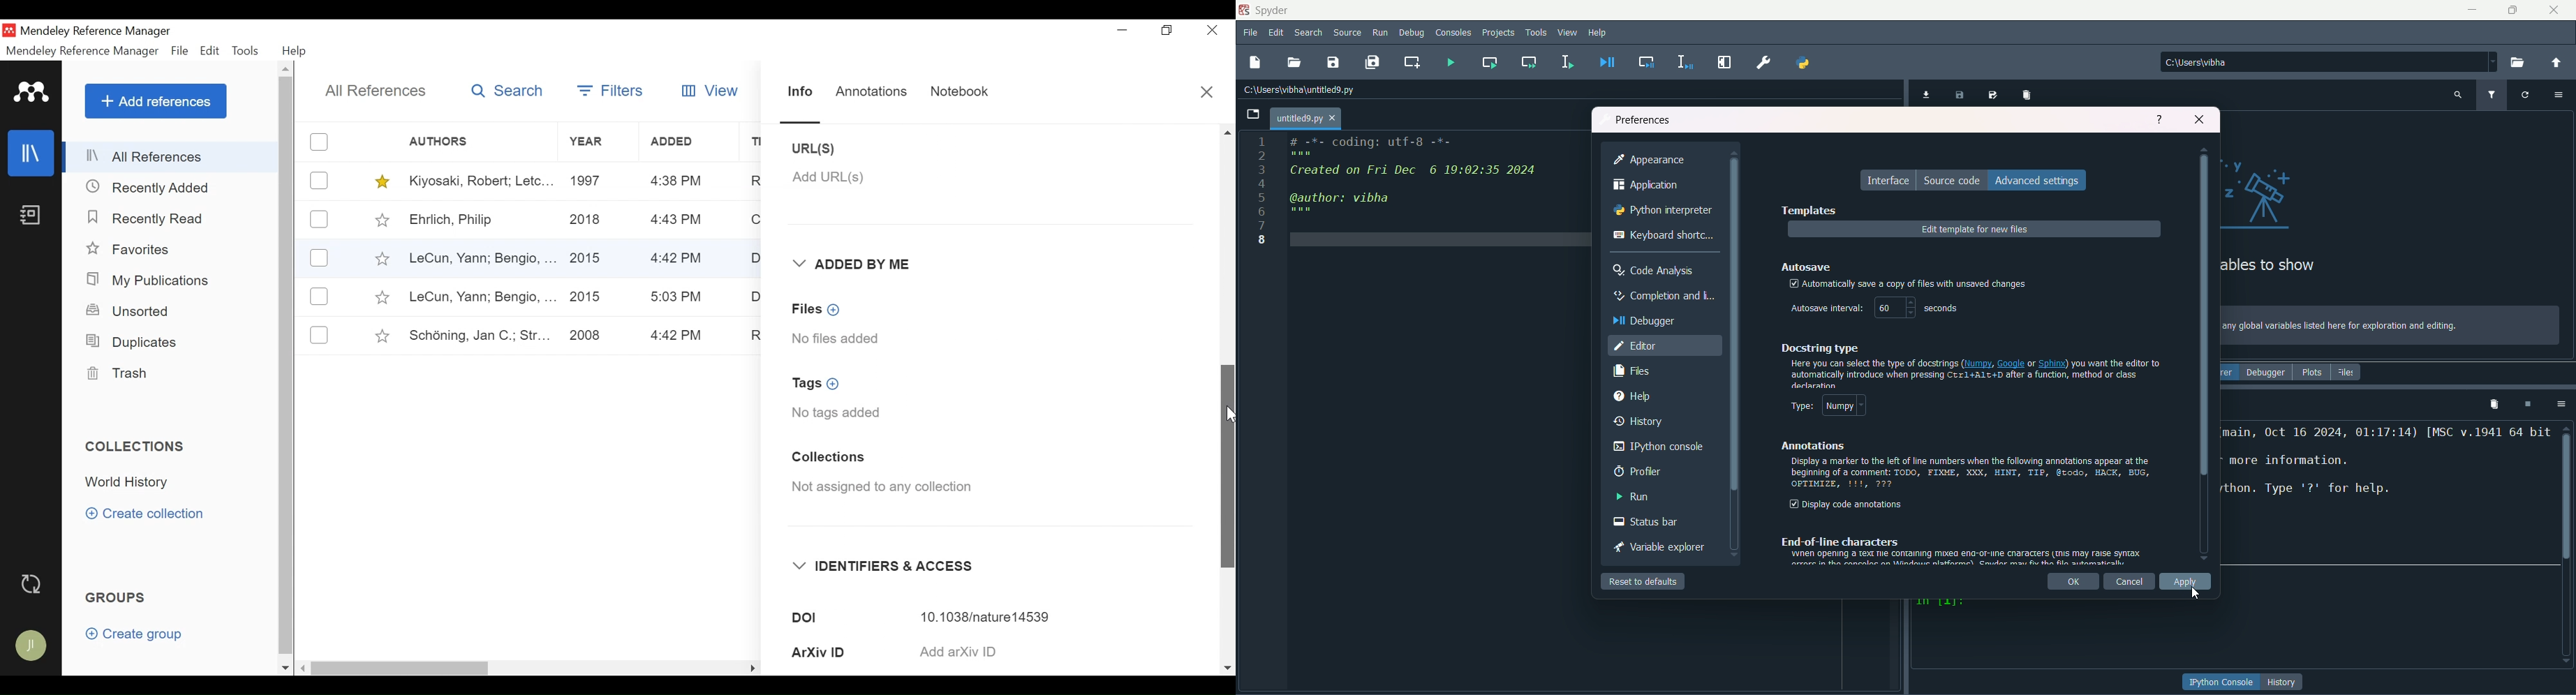 This screenshot has height=700, width=2576. What do you see at coordinates (1890, 181) in the screenshot?
I see `interface` at bounding box center [1890, 181].